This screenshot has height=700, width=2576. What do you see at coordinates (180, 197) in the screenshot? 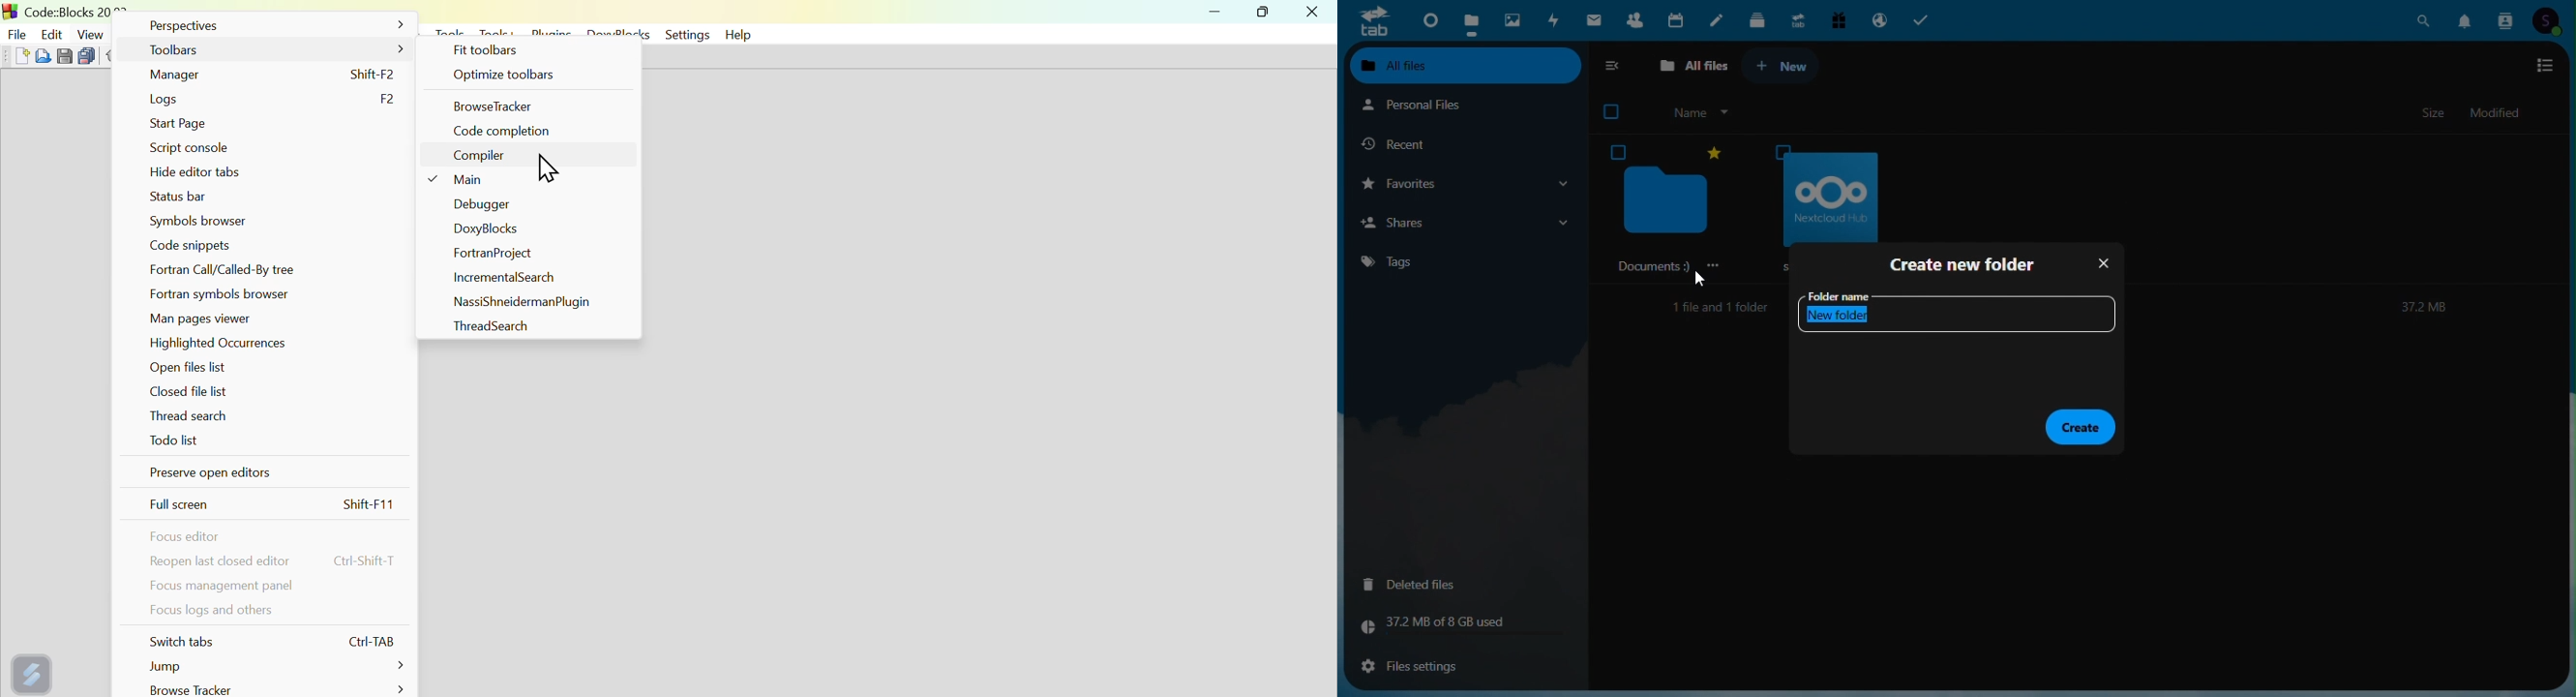
I see `Status bar` at bounding box center [180, 197].